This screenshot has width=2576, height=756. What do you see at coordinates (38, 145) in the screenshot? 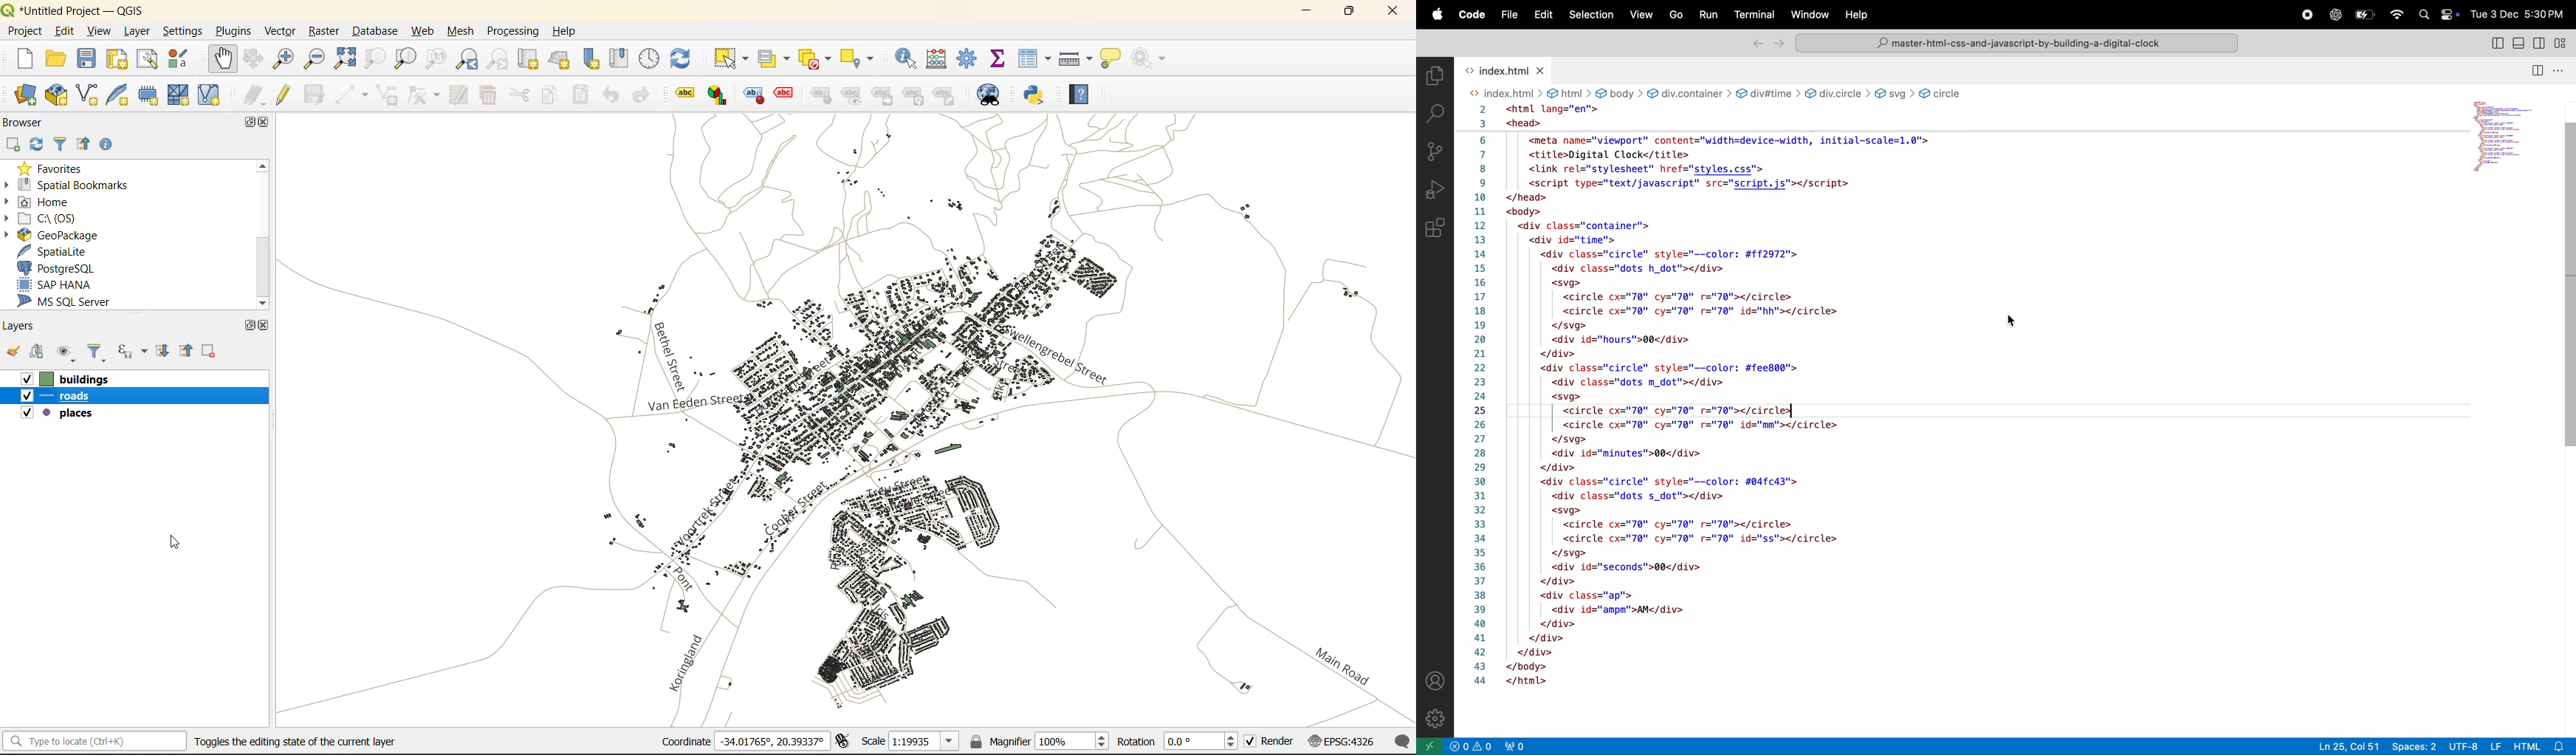
I see `refresh` at bounding box center [38, 145].